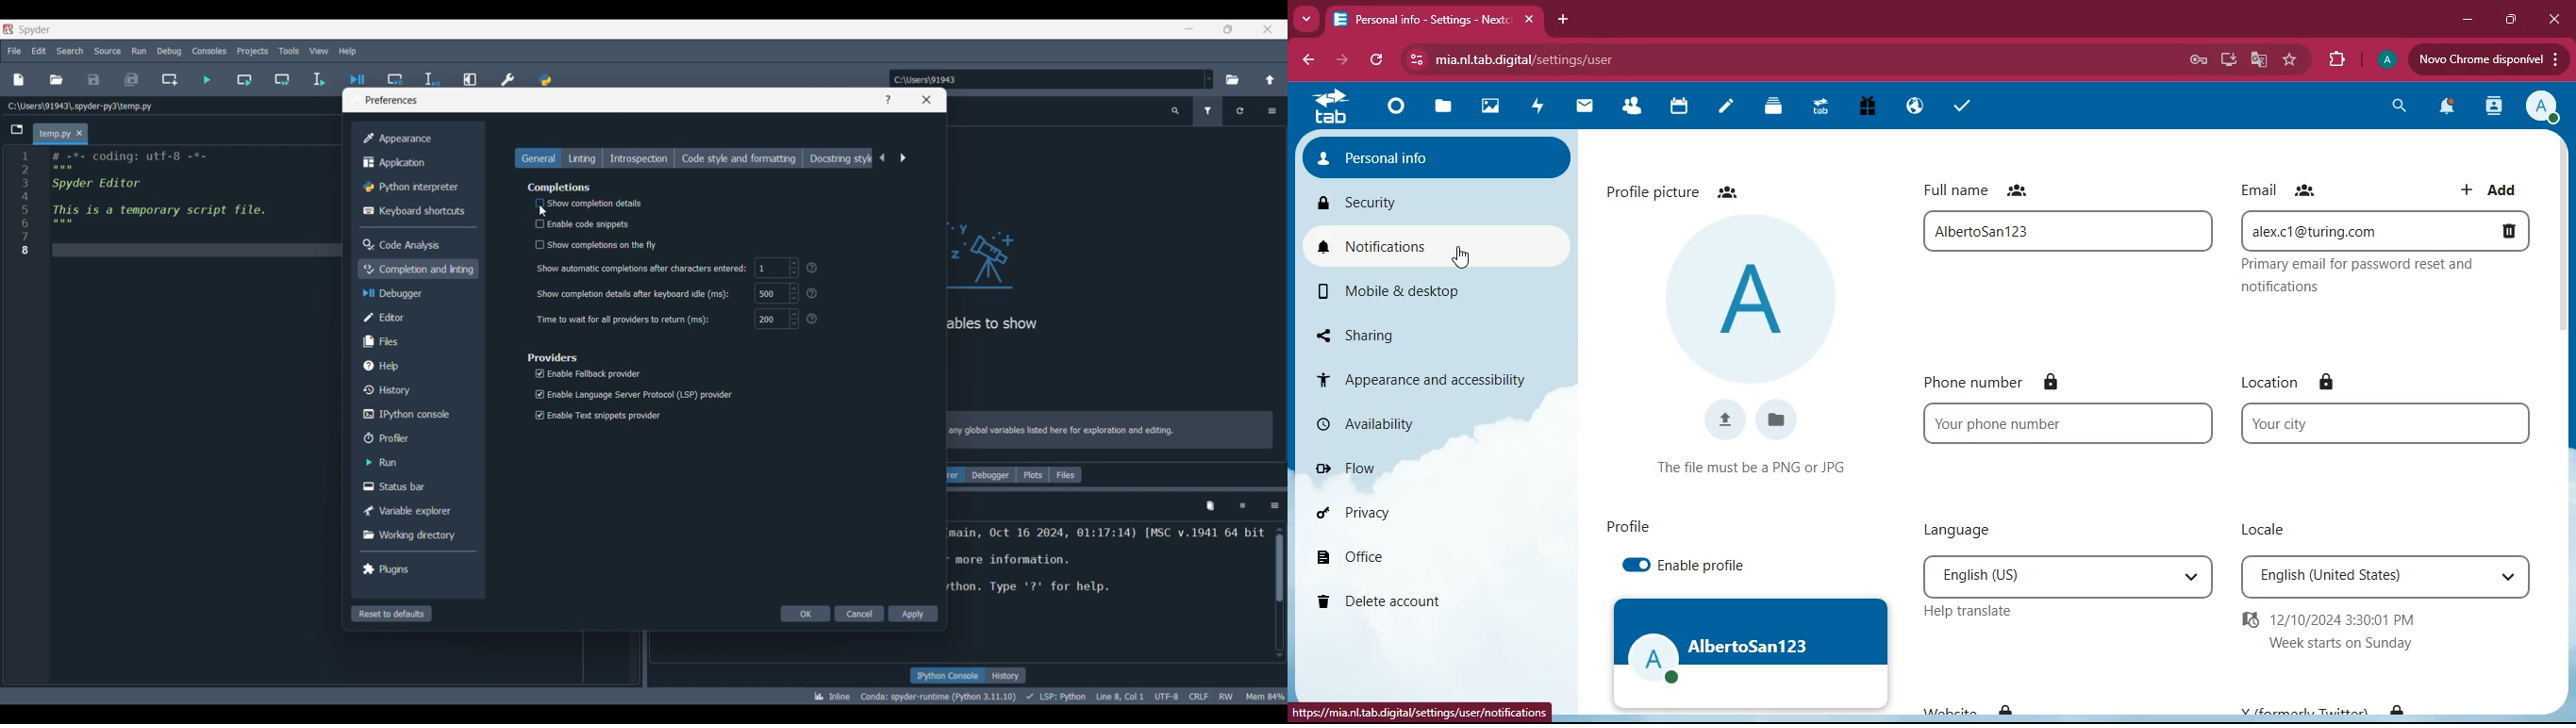  Describe the element at coordinates (1969, 526) in the screenshot. I see `language` at that location.